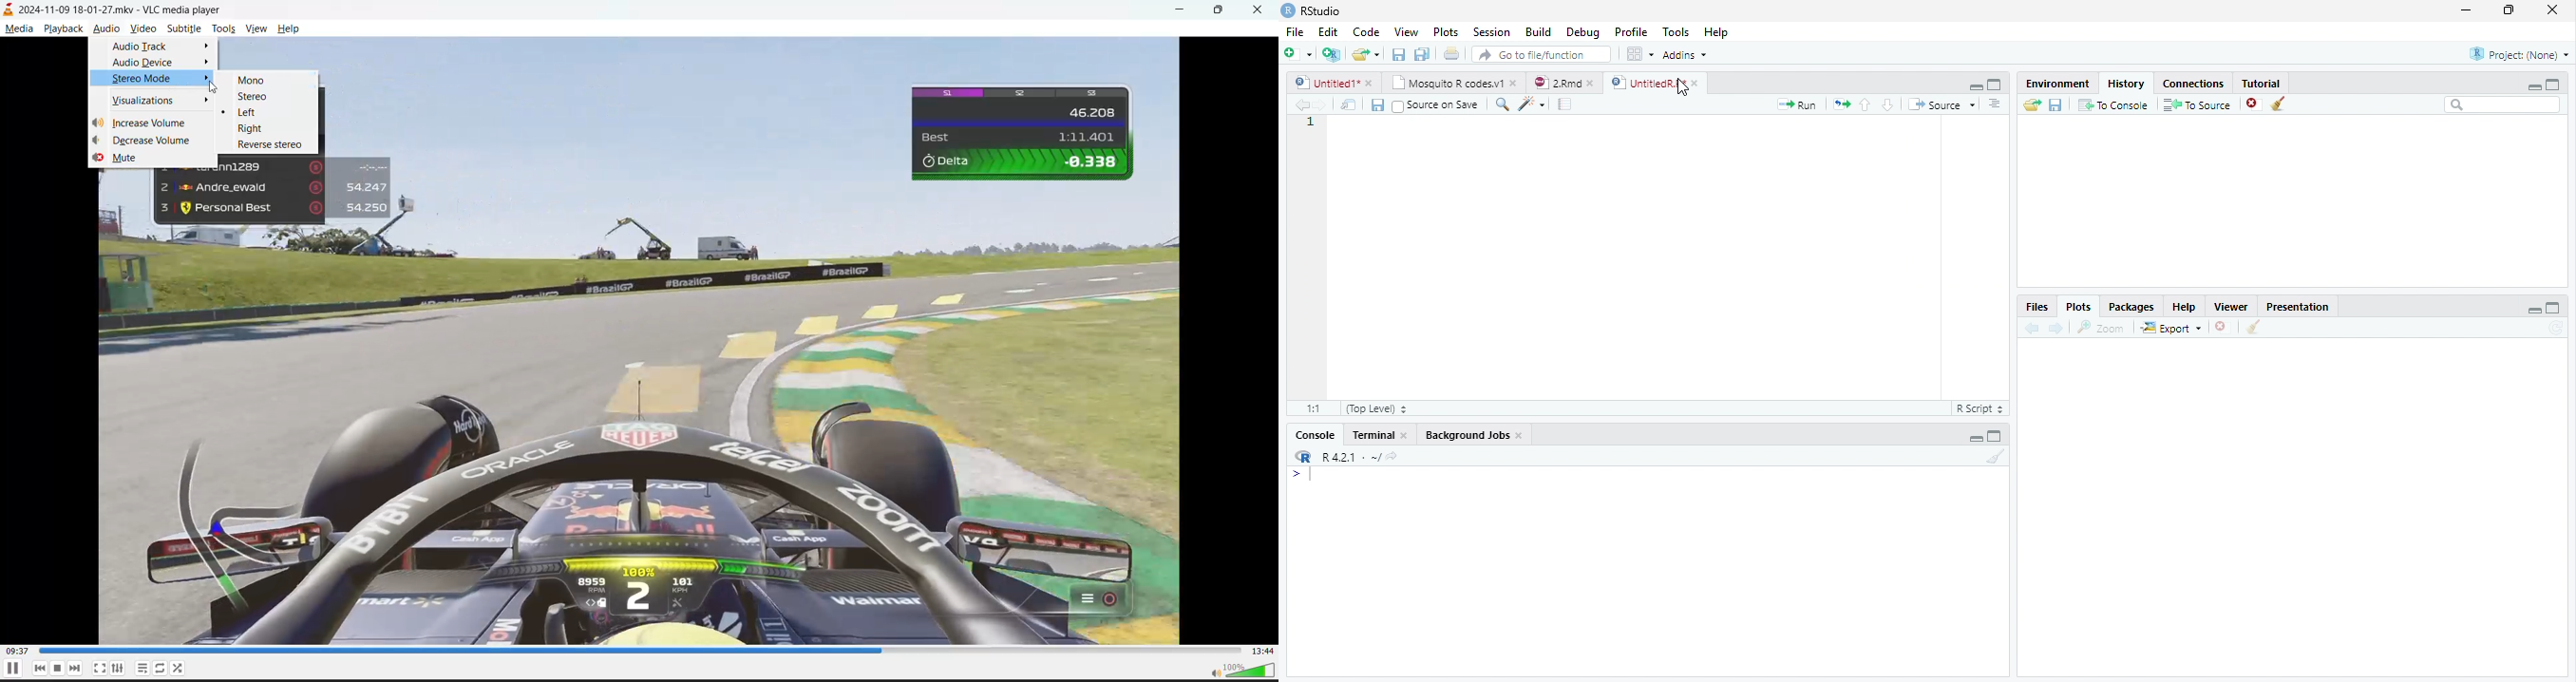 This screenshot has width=2576, height=700. Describe the element at coordinates (1563, 81) in the screenshot. I see `2Rmd` at that location.